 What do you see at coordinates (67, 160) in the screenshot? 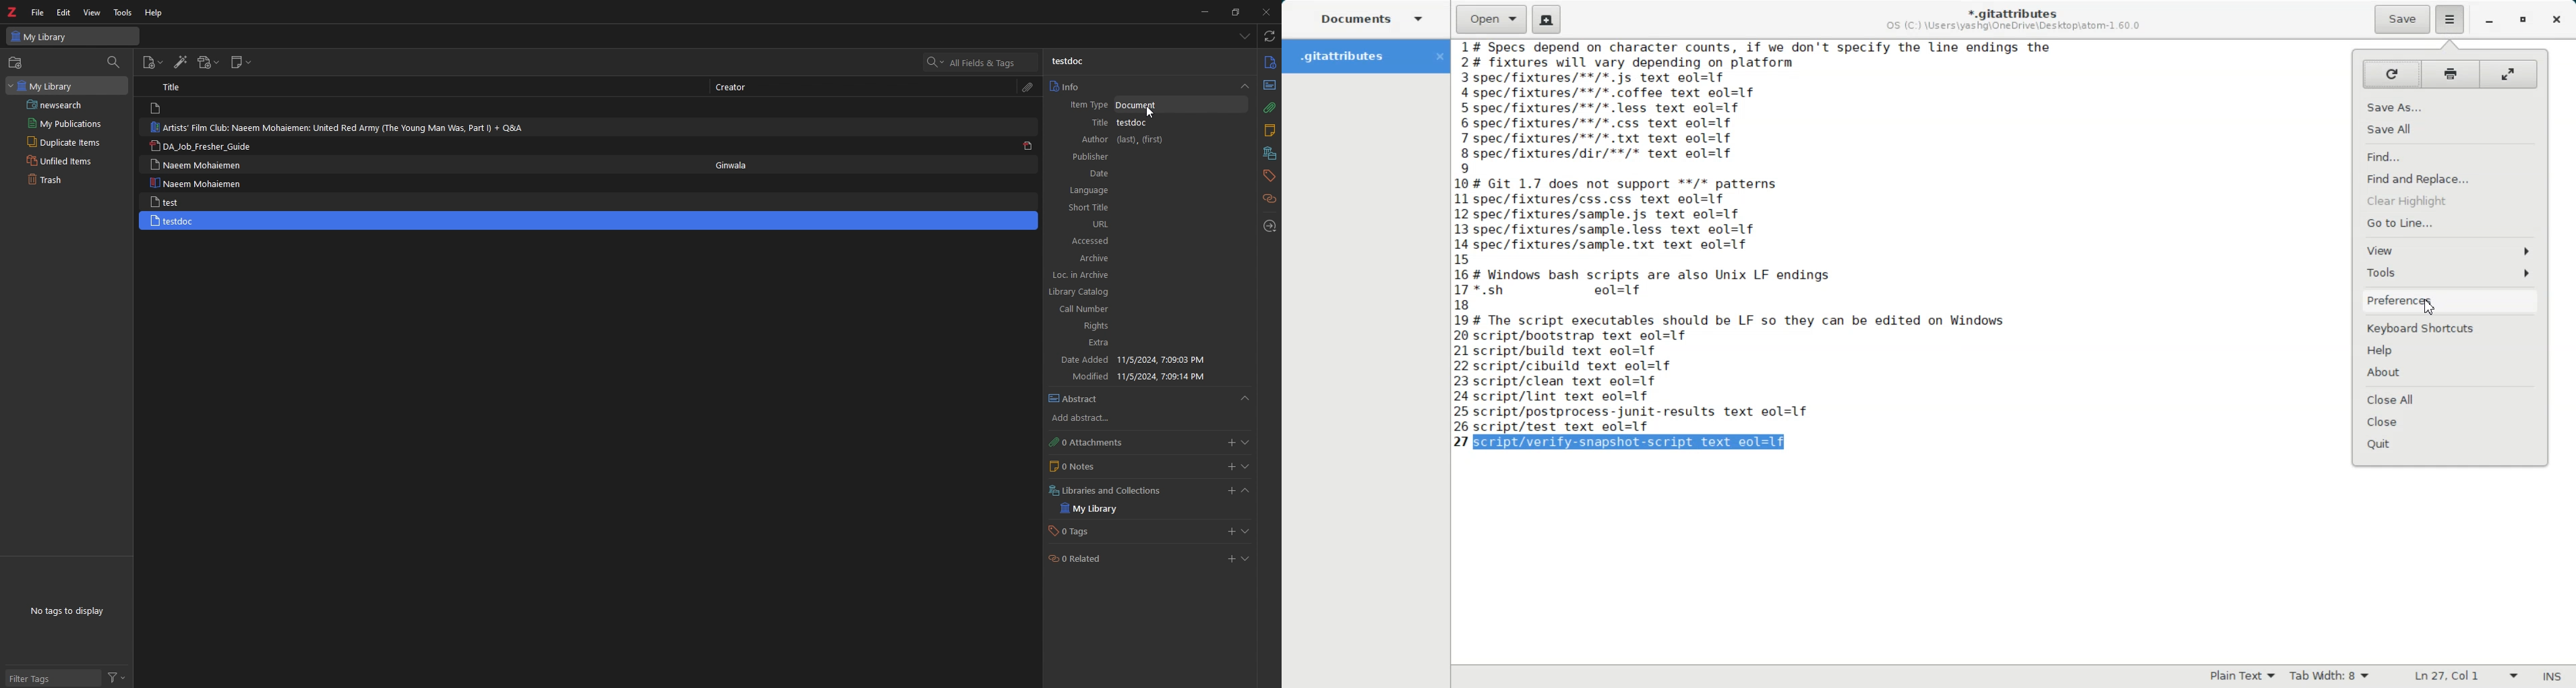
I see `Unfiled items` at bounding box center [67, 160].